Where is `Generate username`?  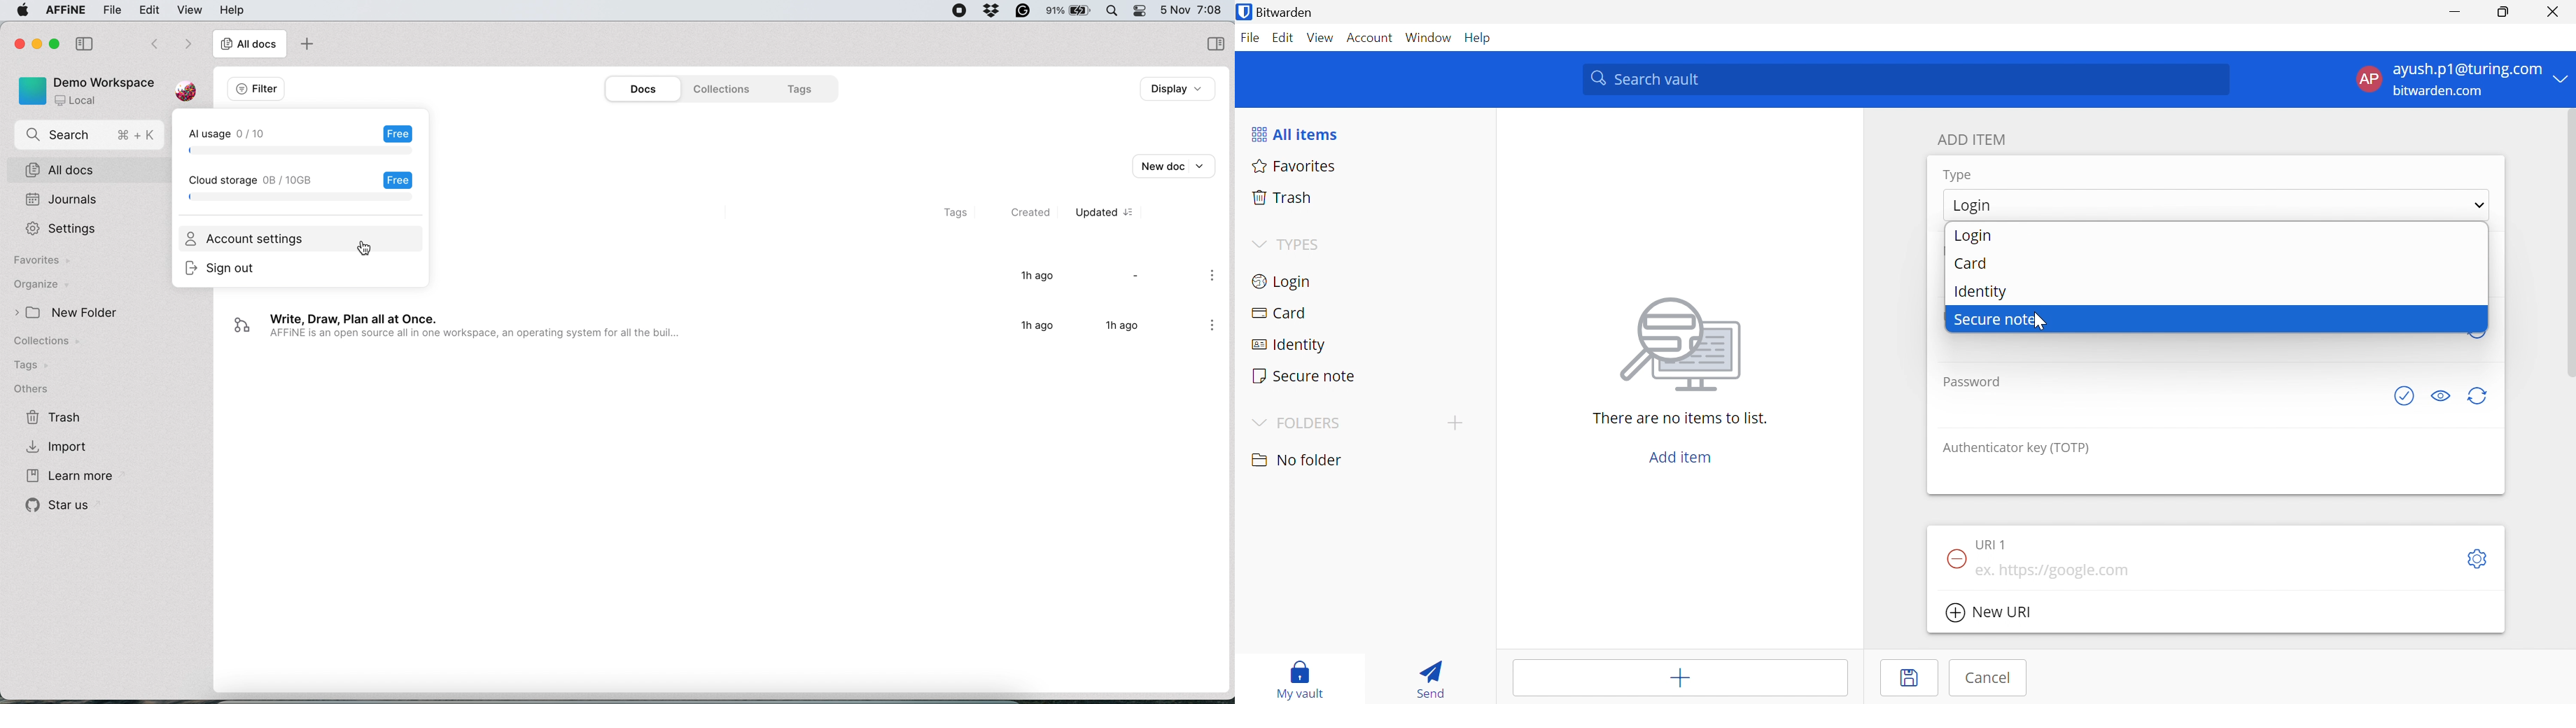
Generate username is located at coordinates (2477, 330).